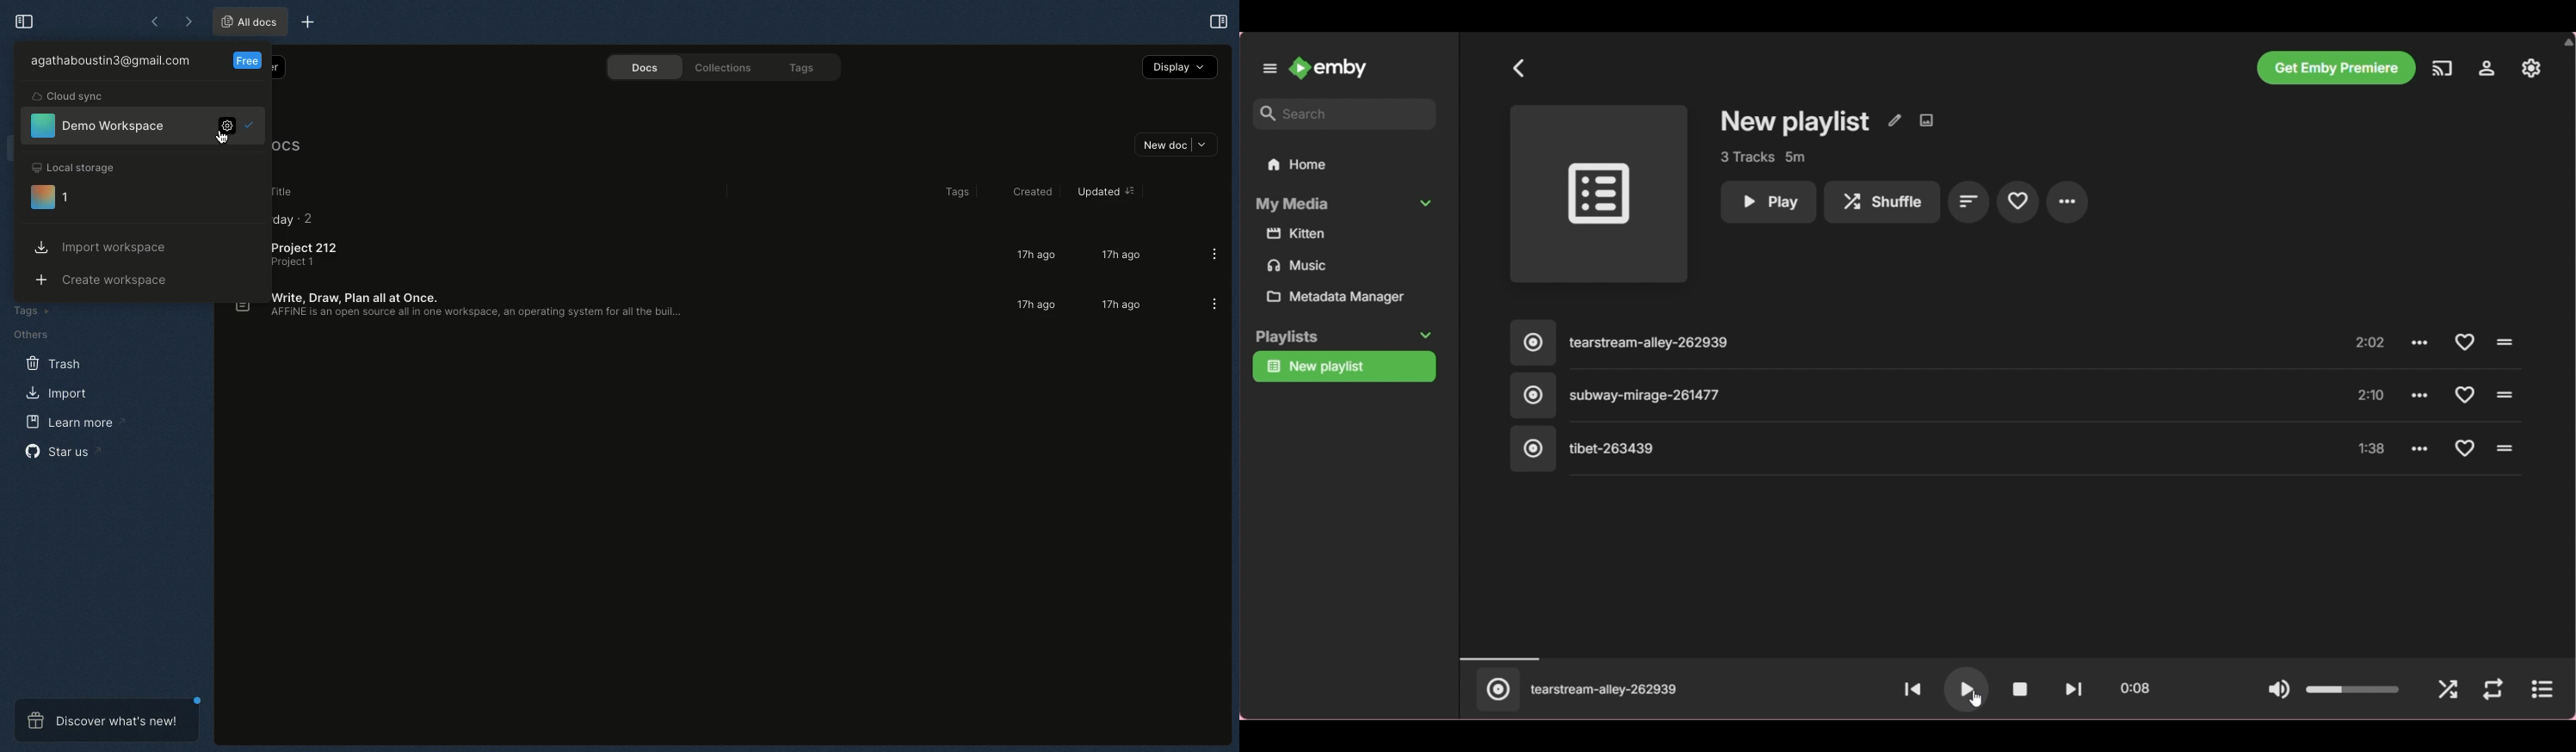 The image size is (2576, 756). Describe the element at coordinates (307, 256) in the screenshot. I see `Project 212` at that location.